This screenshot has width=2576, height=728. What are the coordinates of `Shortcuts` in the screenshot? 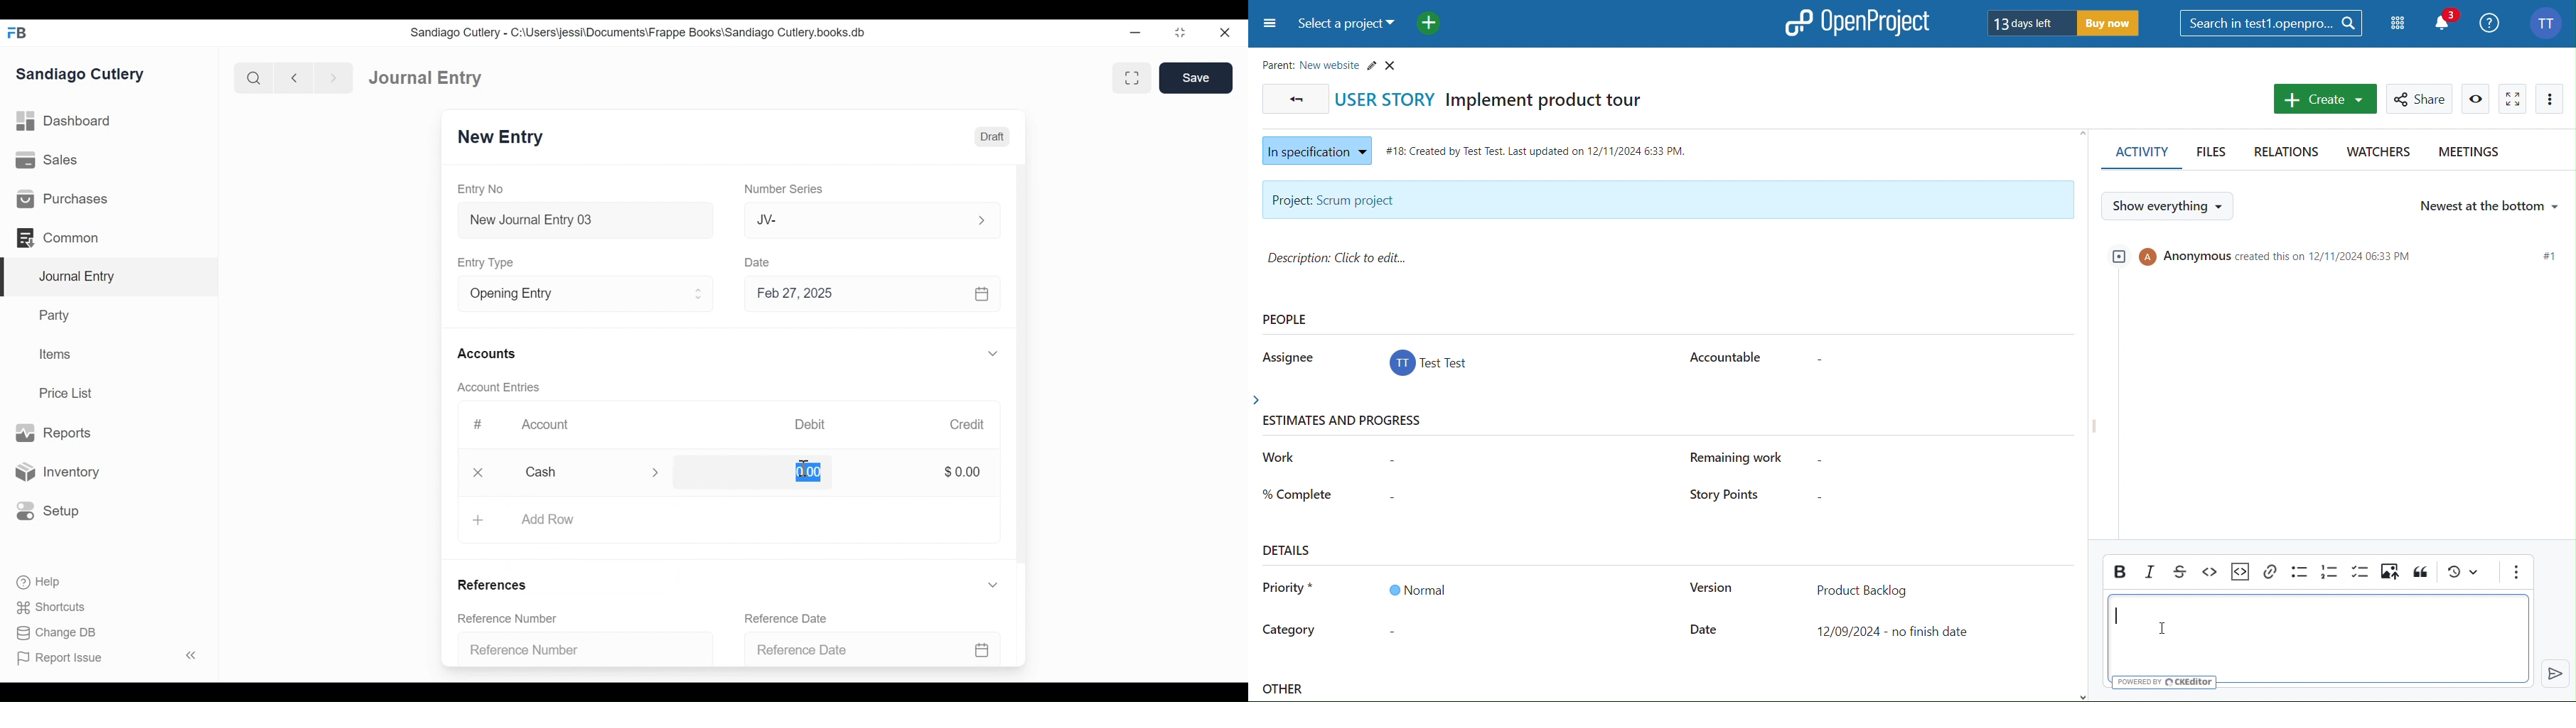 It's located at (53, 609).